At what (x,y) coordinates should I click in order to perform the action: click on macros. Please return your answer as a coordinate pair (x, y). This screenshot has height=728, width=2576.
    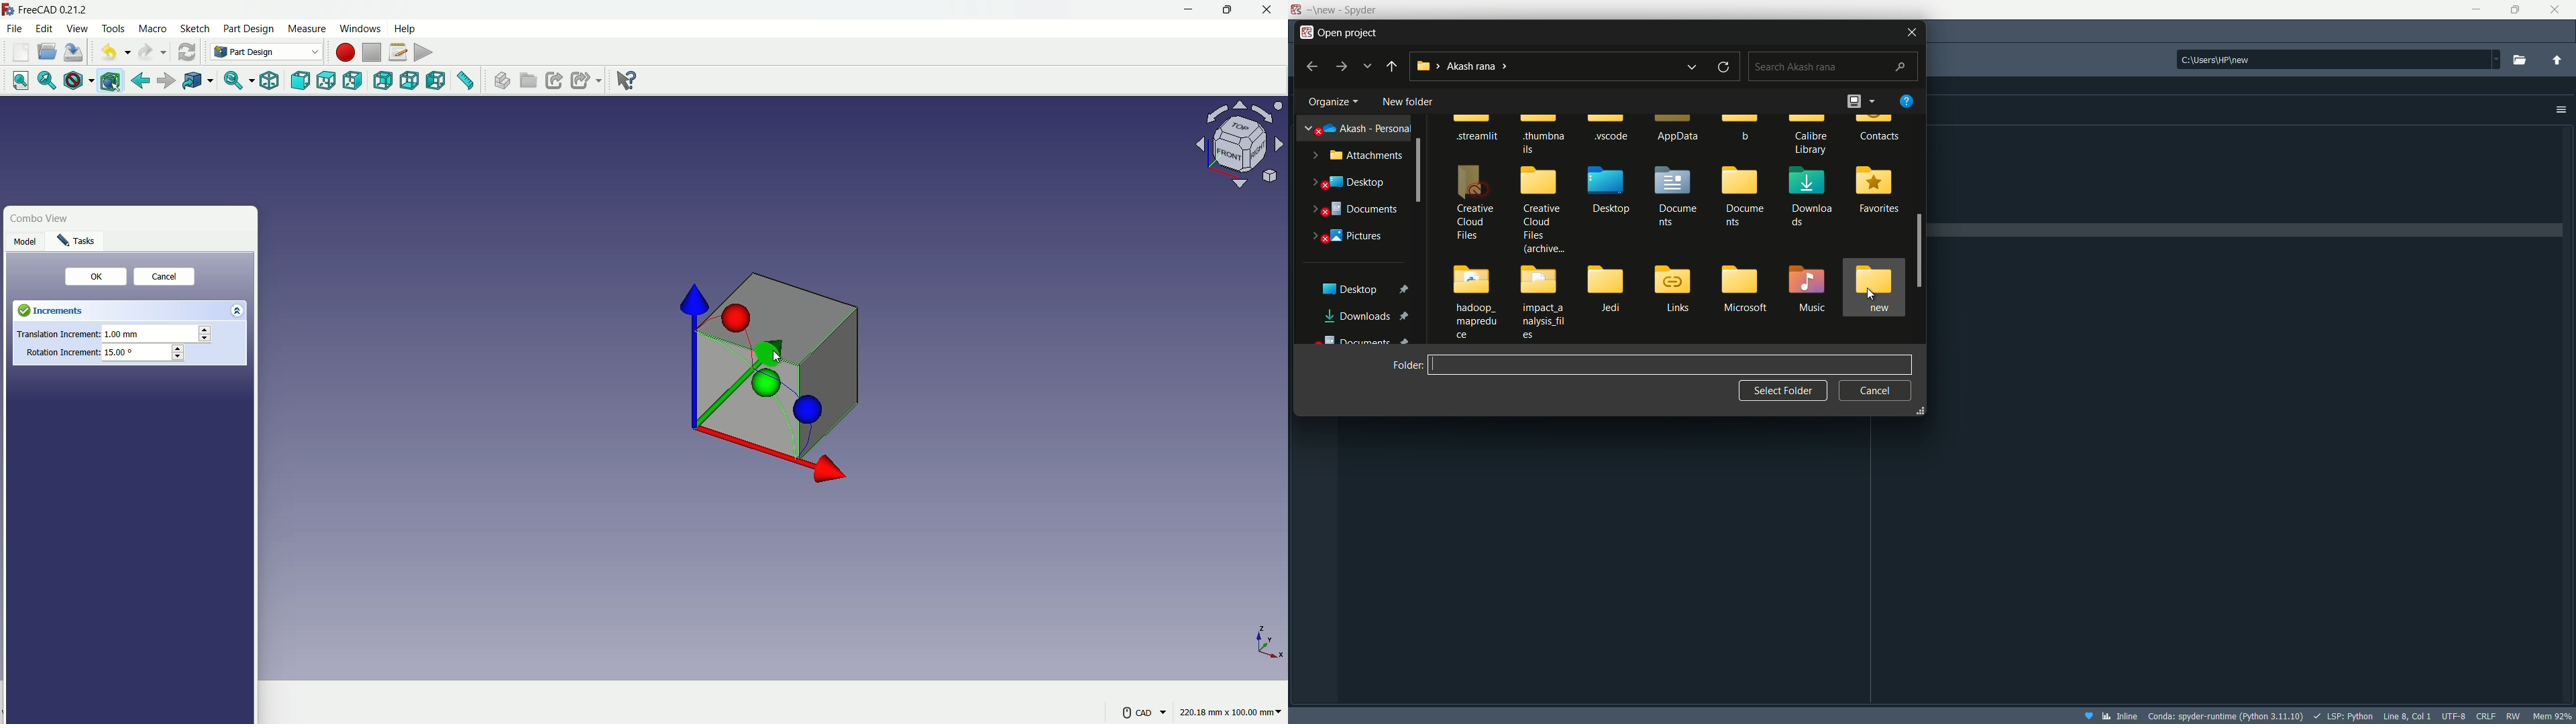
    Looking at the image, I should click on (397, 52).